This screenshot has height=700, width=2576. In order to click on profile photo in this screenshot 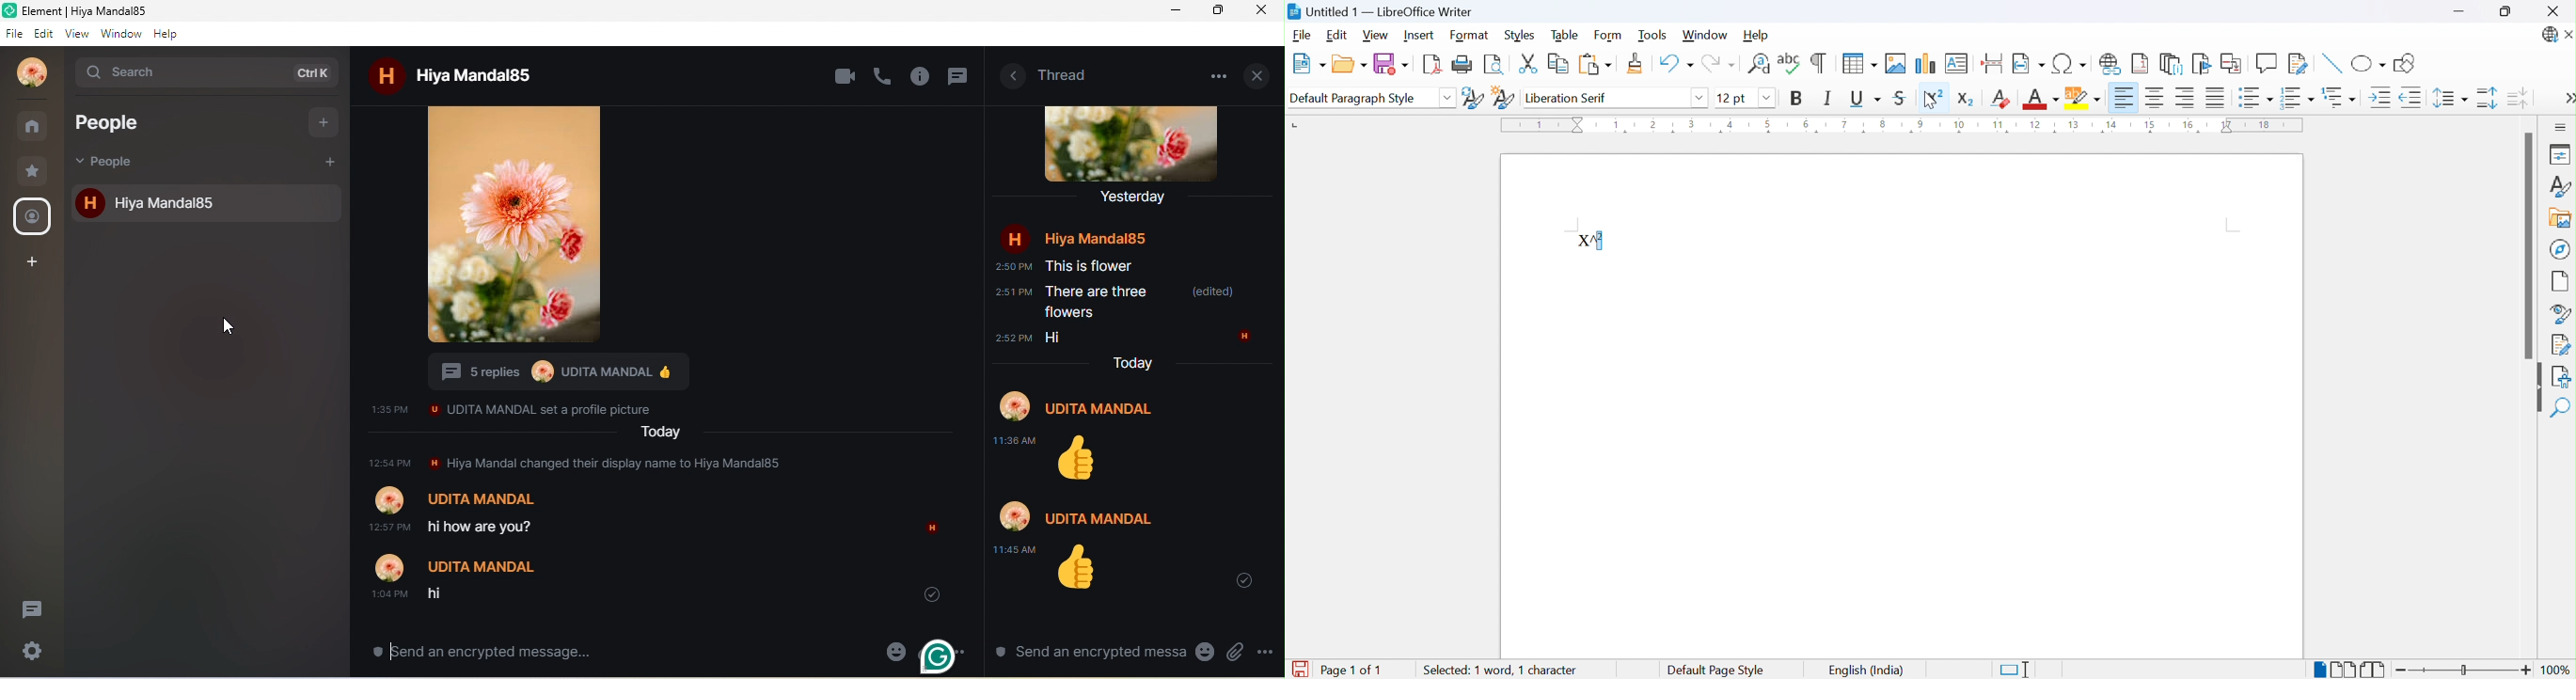, I will do `click(1136, 144)`.